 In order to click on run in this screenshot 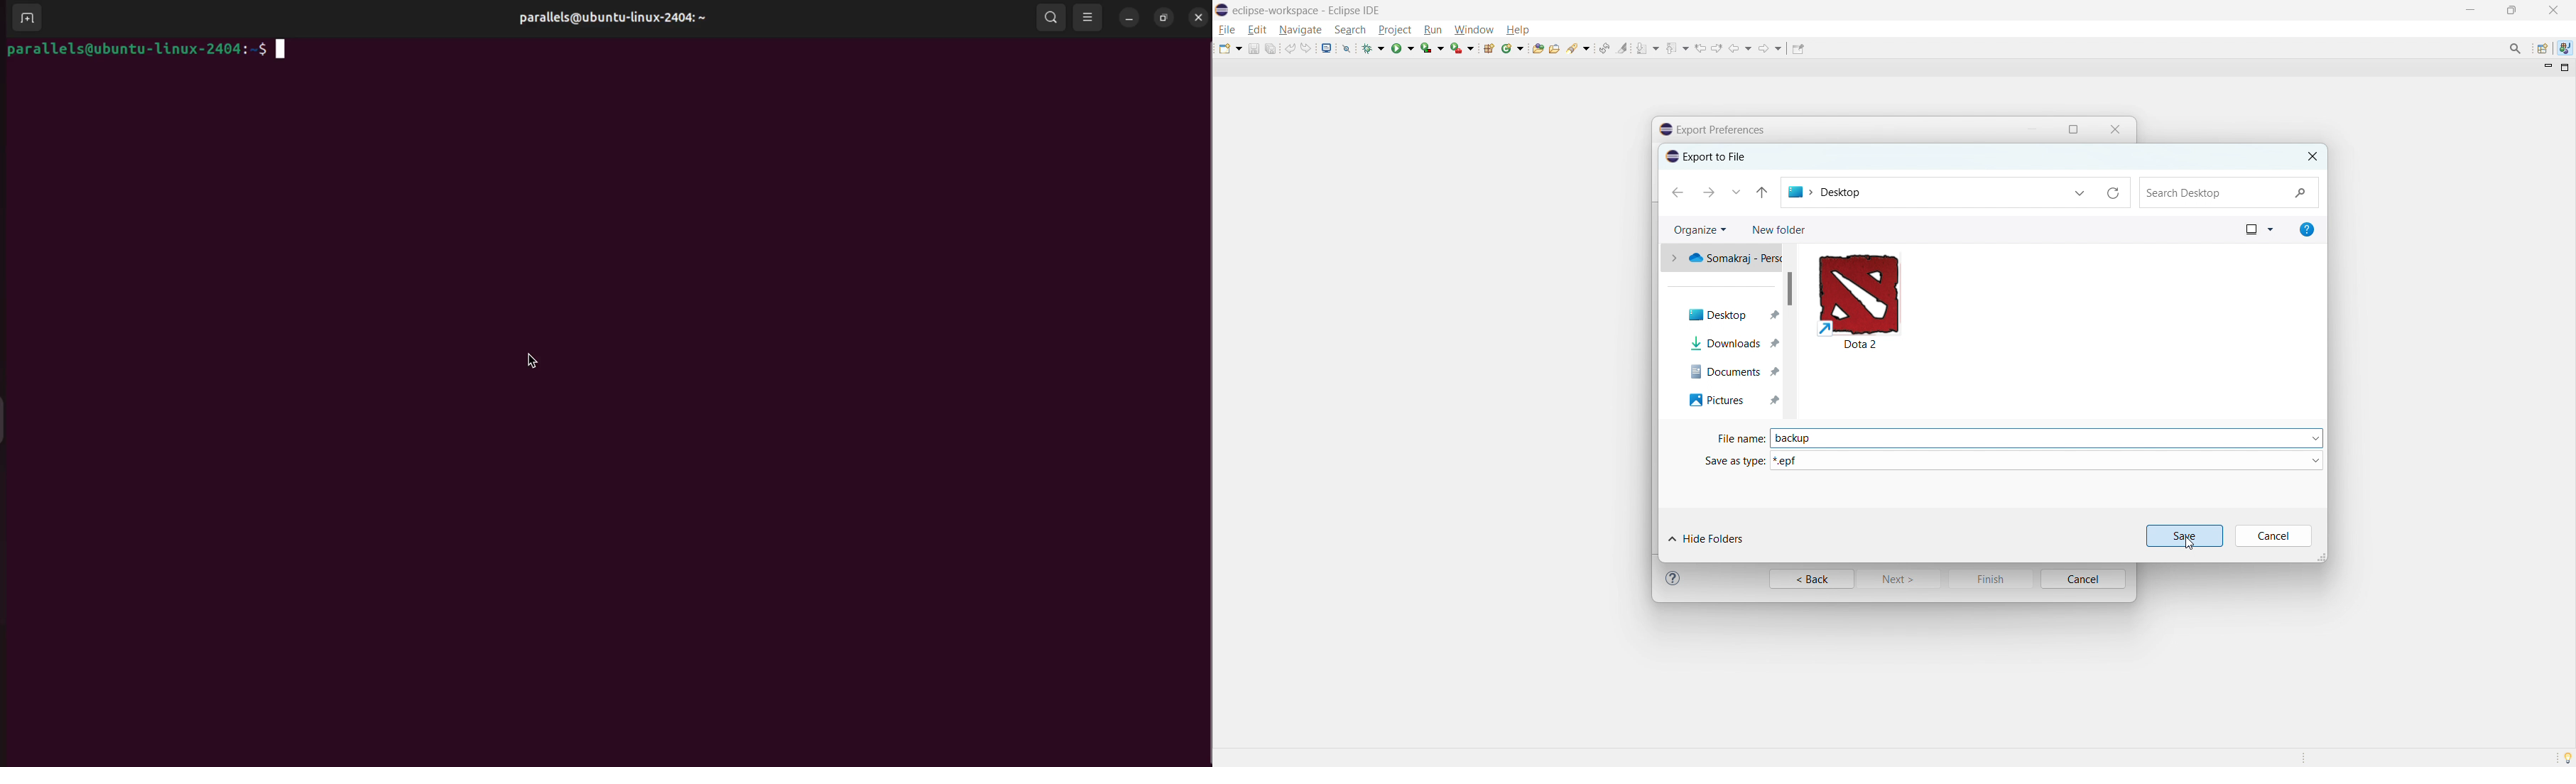, I will do `click(1433, 30)`.